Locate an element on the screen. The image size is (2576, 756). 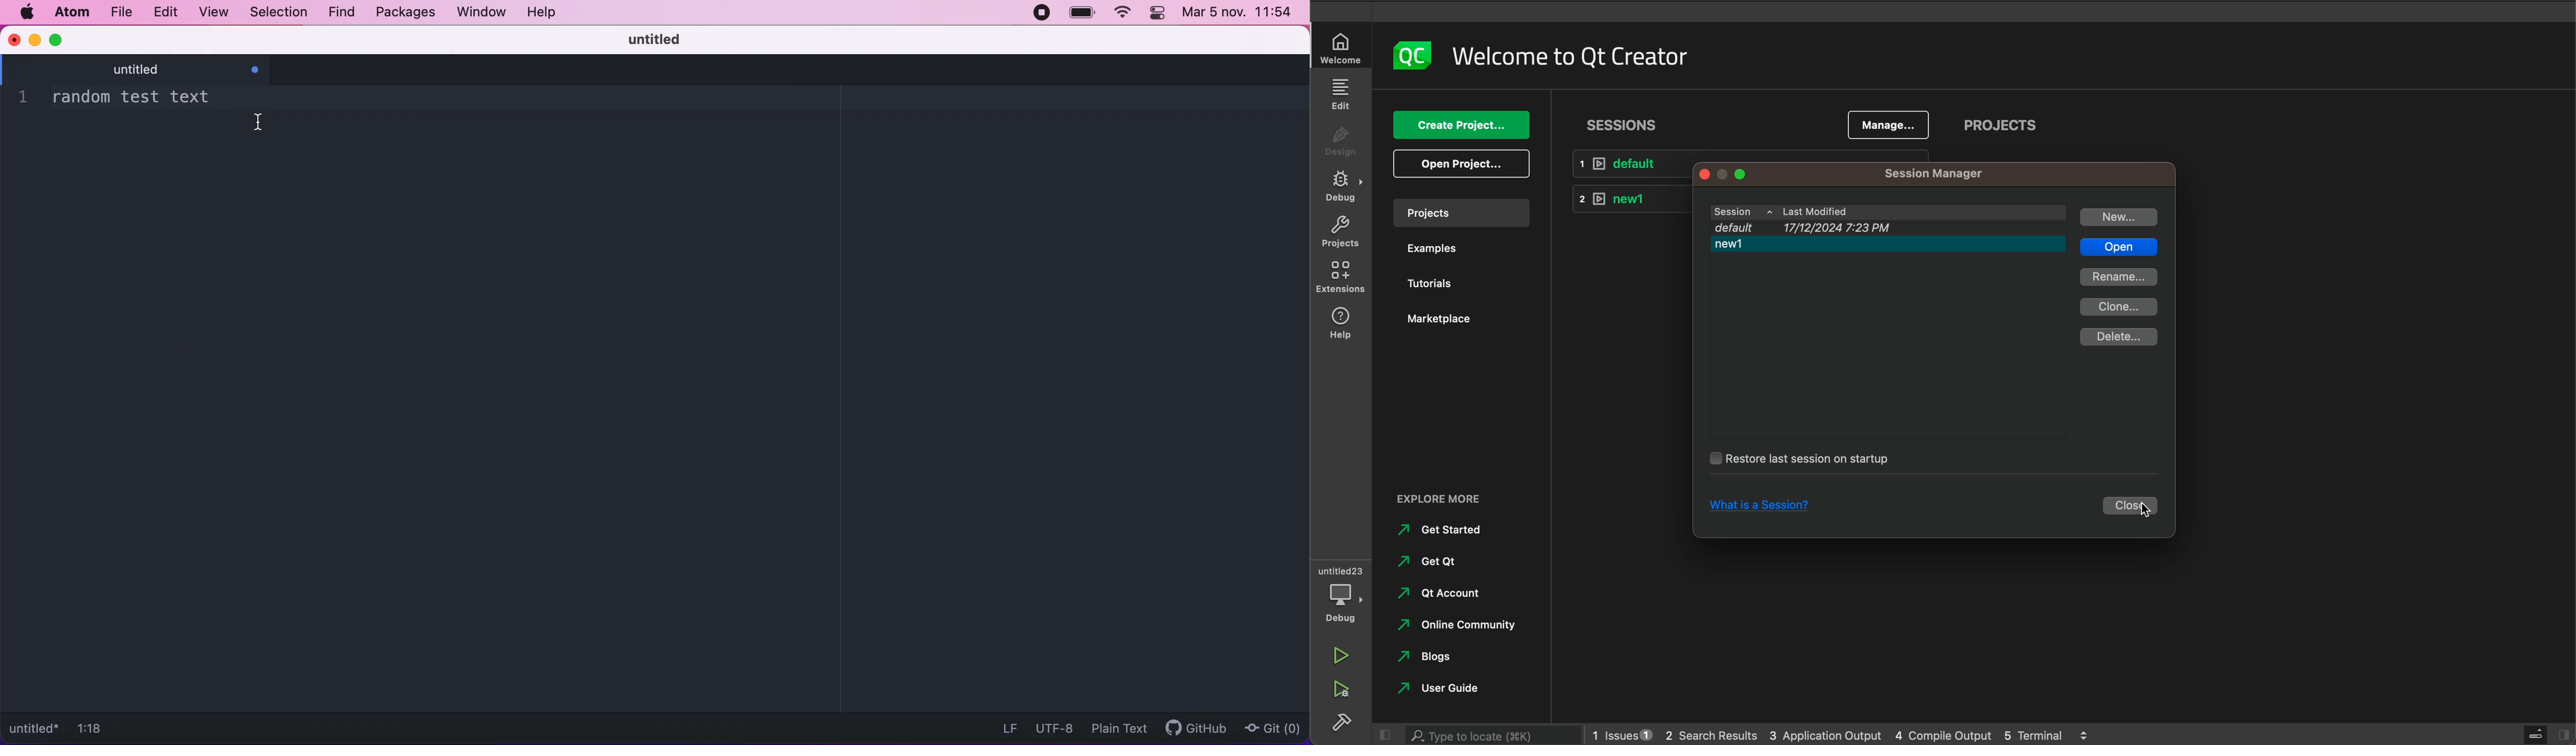
manage is located at coordinates (1889, 123).